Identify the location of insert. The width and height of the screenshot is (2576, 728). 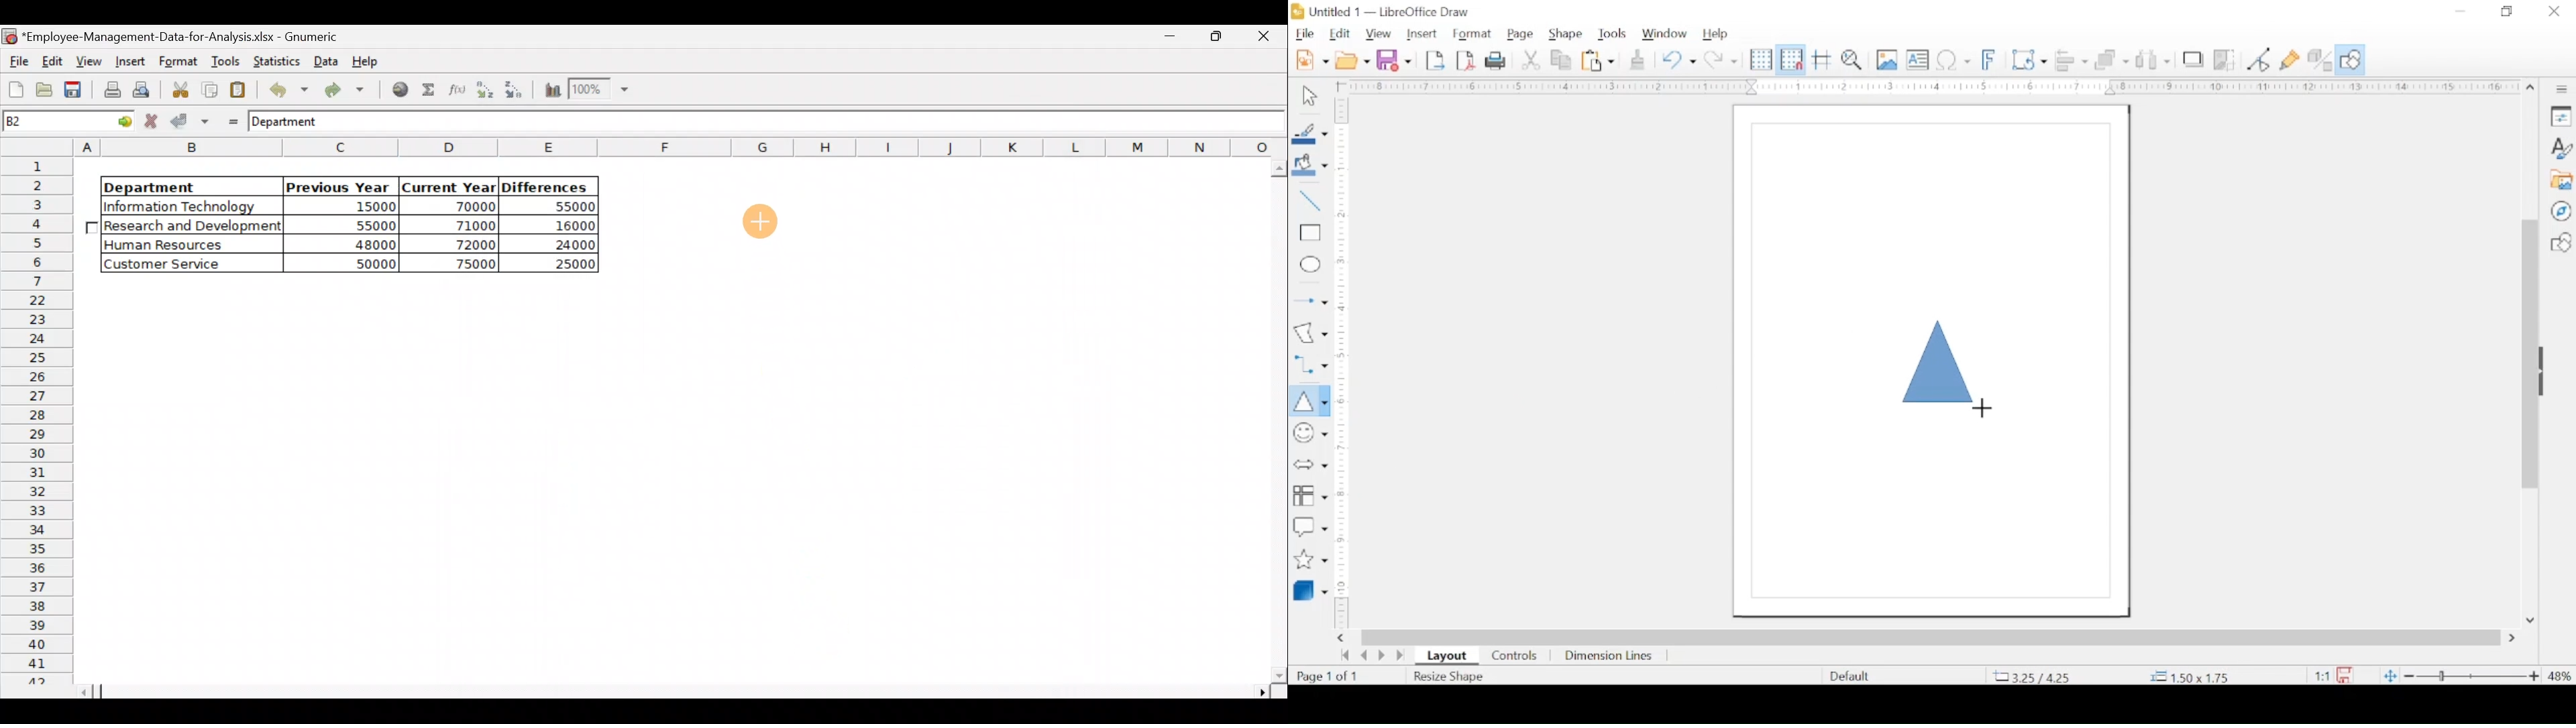
(1424, 34).